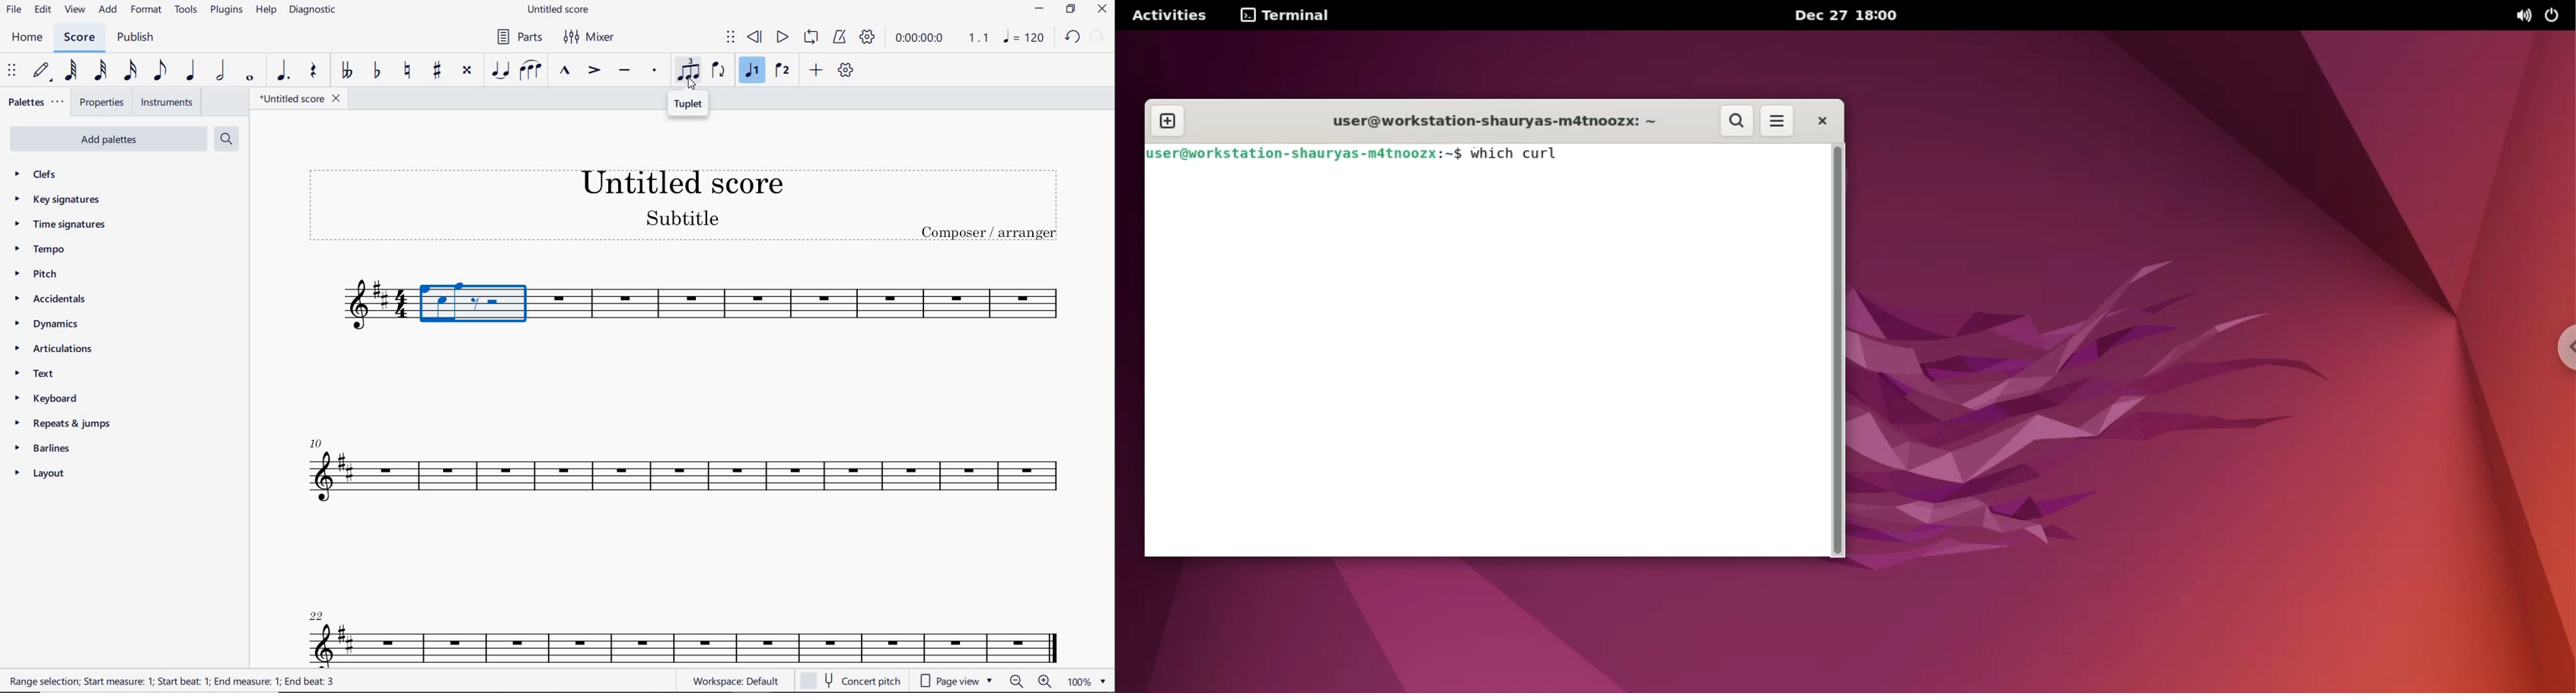 This screenshot has height=700, width=2576. Describe the element at coordinates (42, 10) in the screenshot. I see `EDIT` at that location.